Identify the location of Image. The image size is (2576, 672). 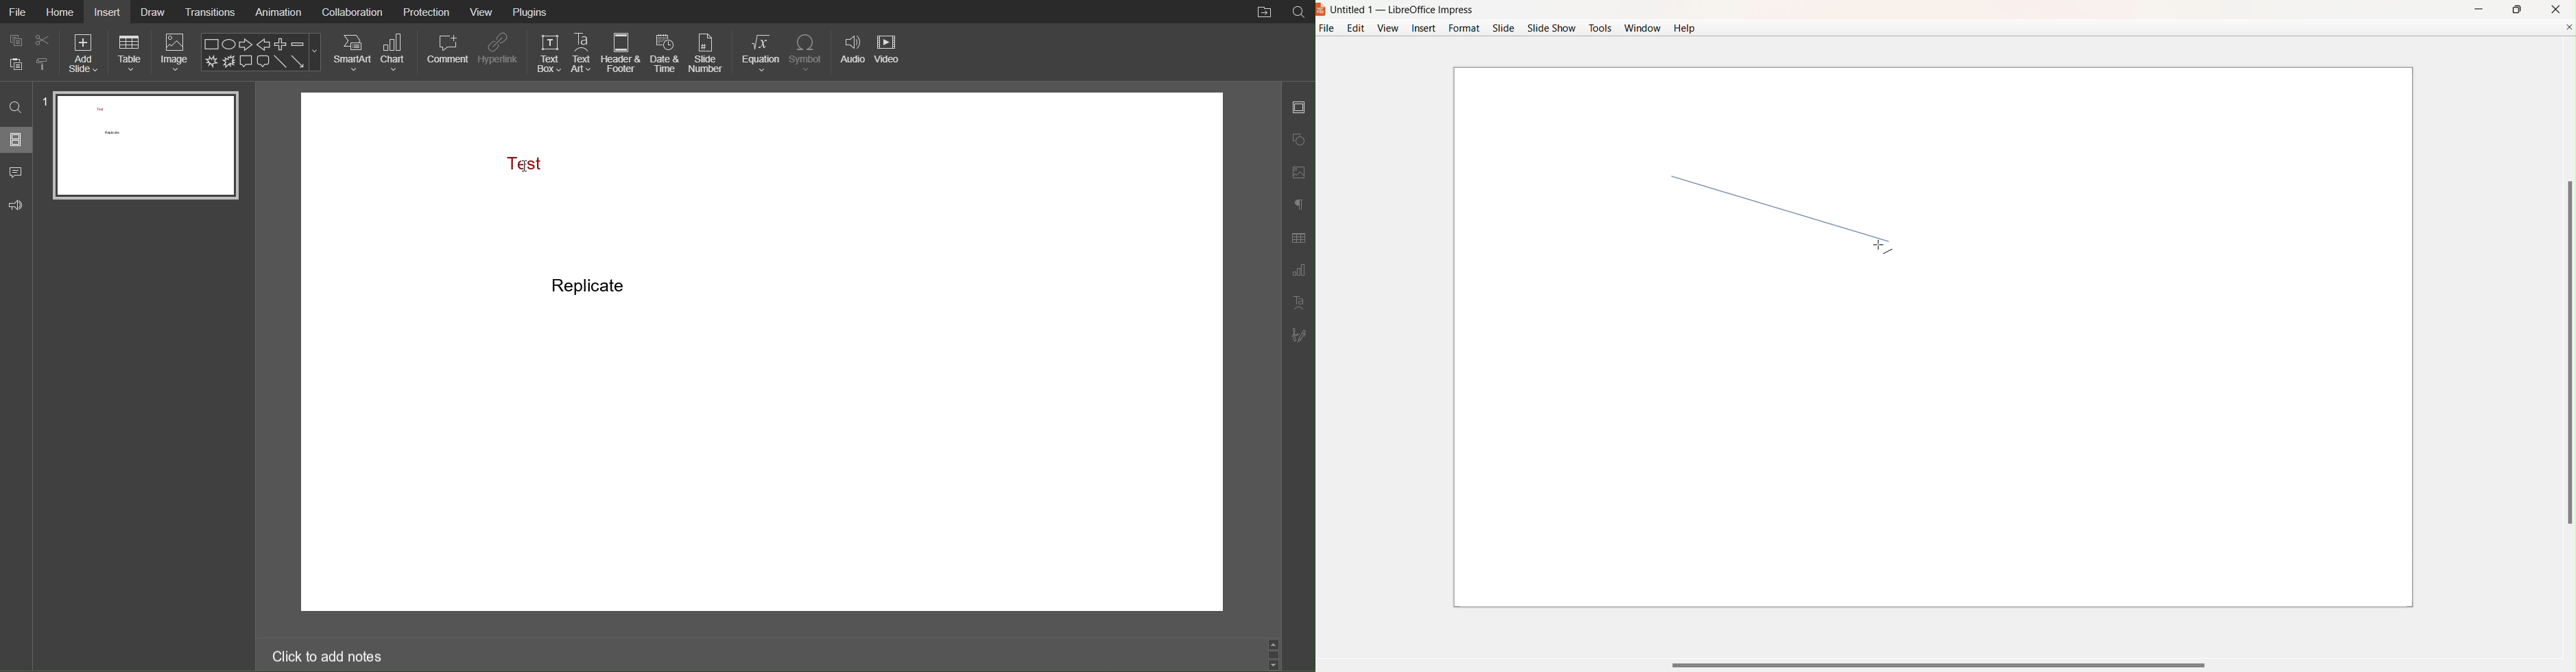
(176, 53).